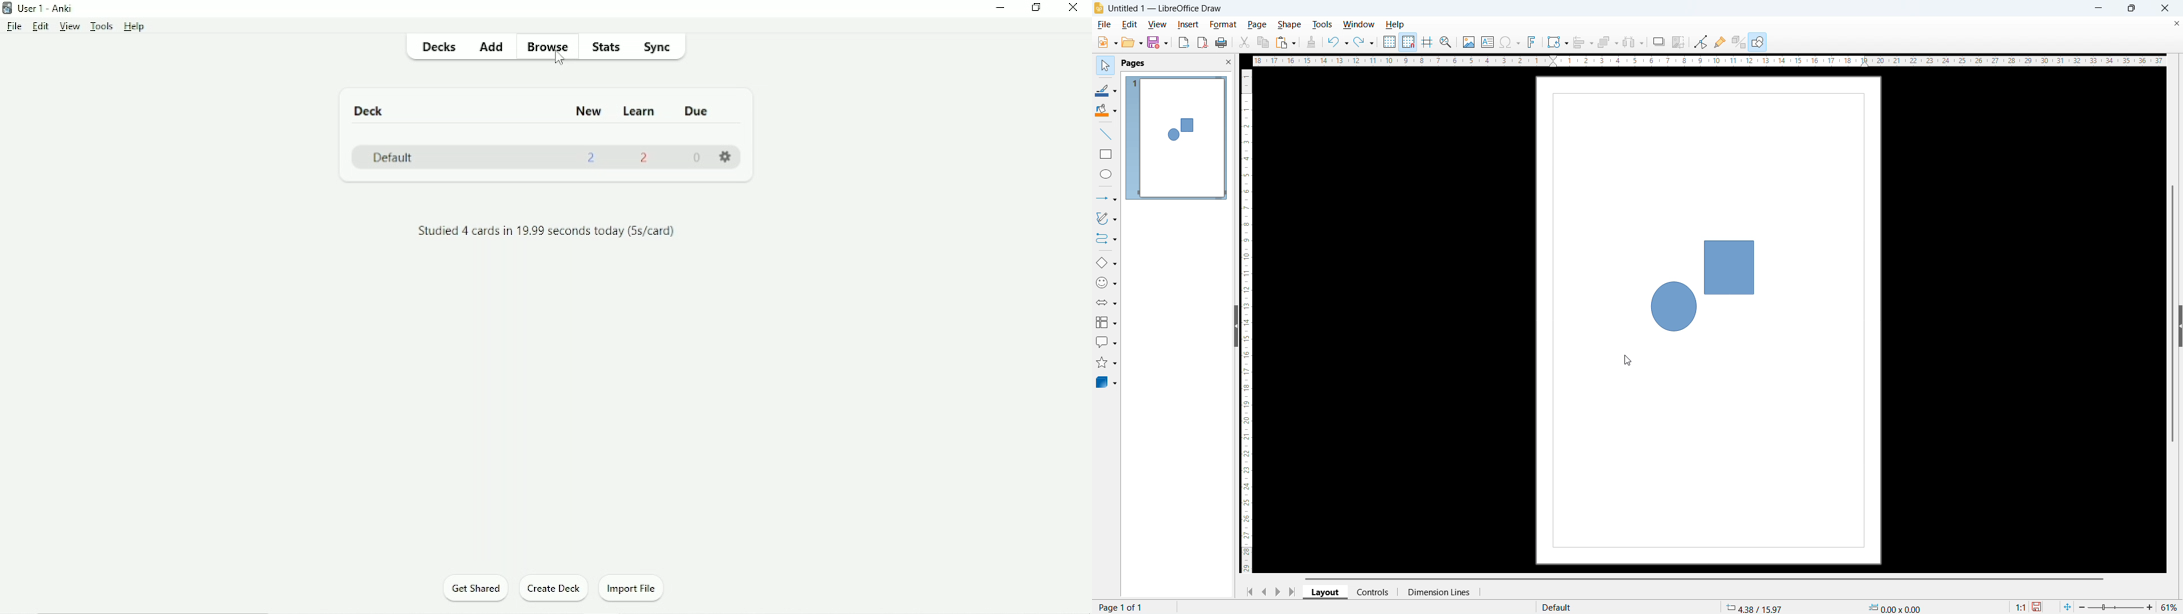 This screenshot has width=2184, height=616. Describe the element at coordinates (1107, 363) in the screenshot. I see `stars & banners` at that location.